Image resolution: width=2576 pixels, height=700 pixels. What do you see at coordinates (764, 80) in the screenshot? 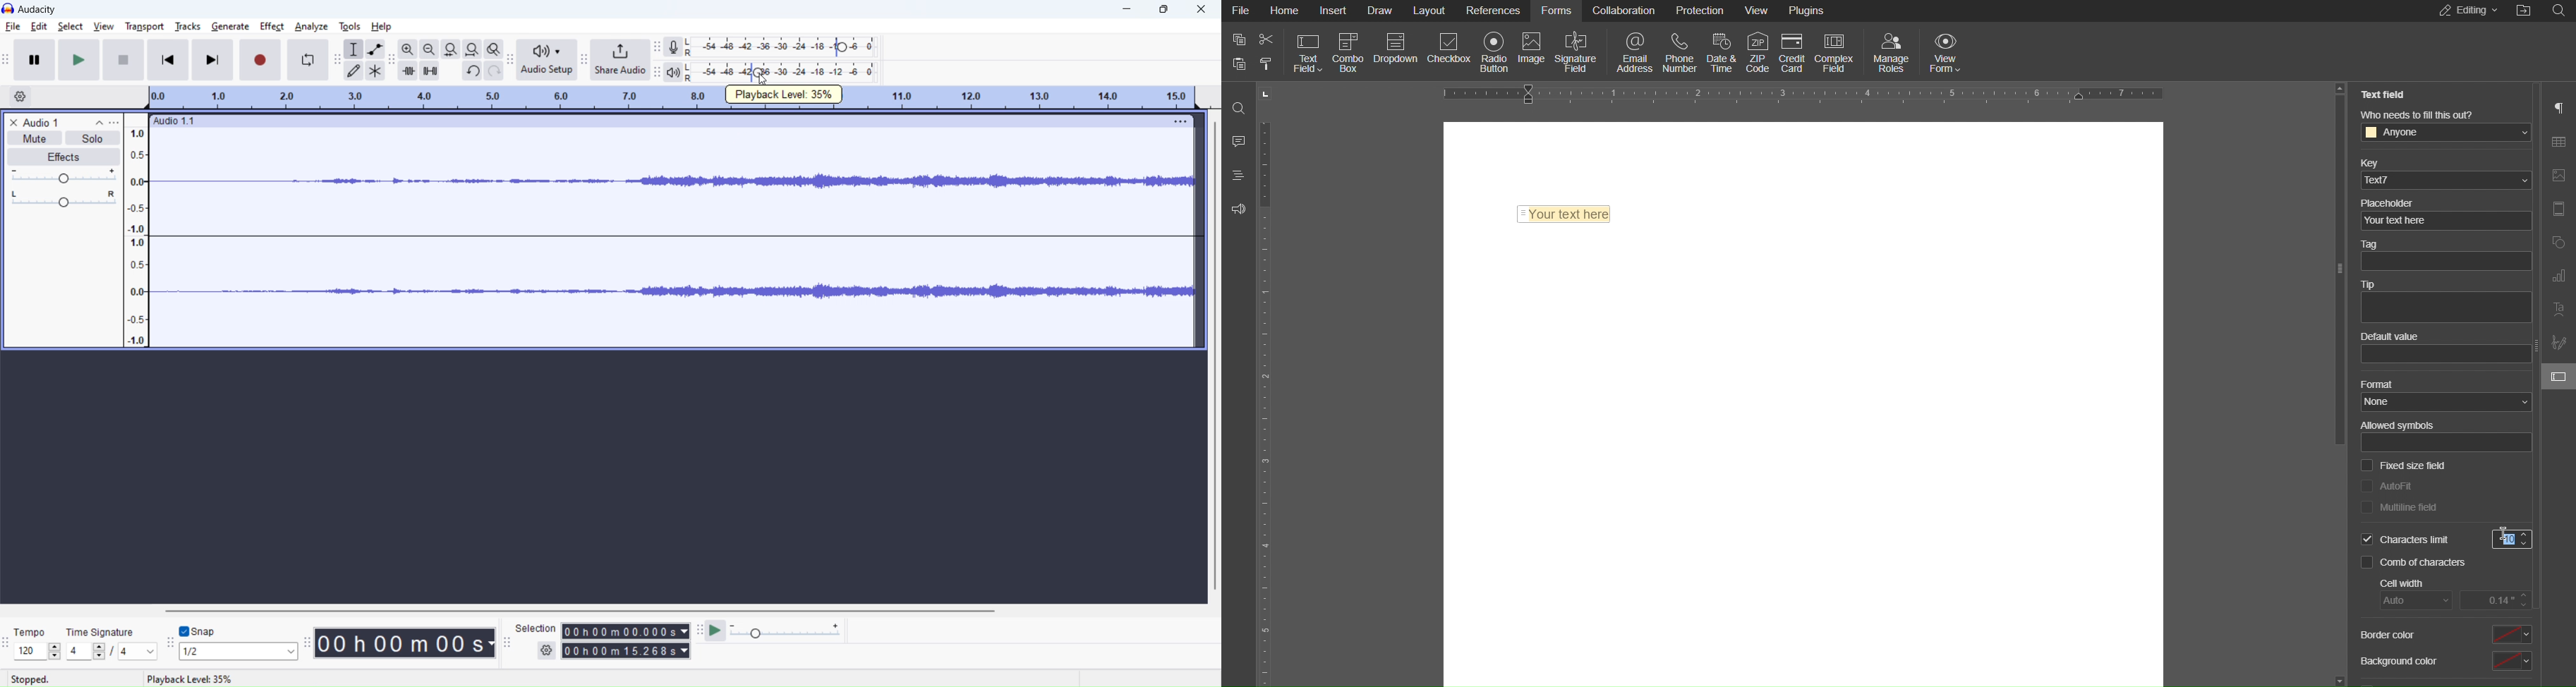
I see `cursor` at bounding box center [764, 80].